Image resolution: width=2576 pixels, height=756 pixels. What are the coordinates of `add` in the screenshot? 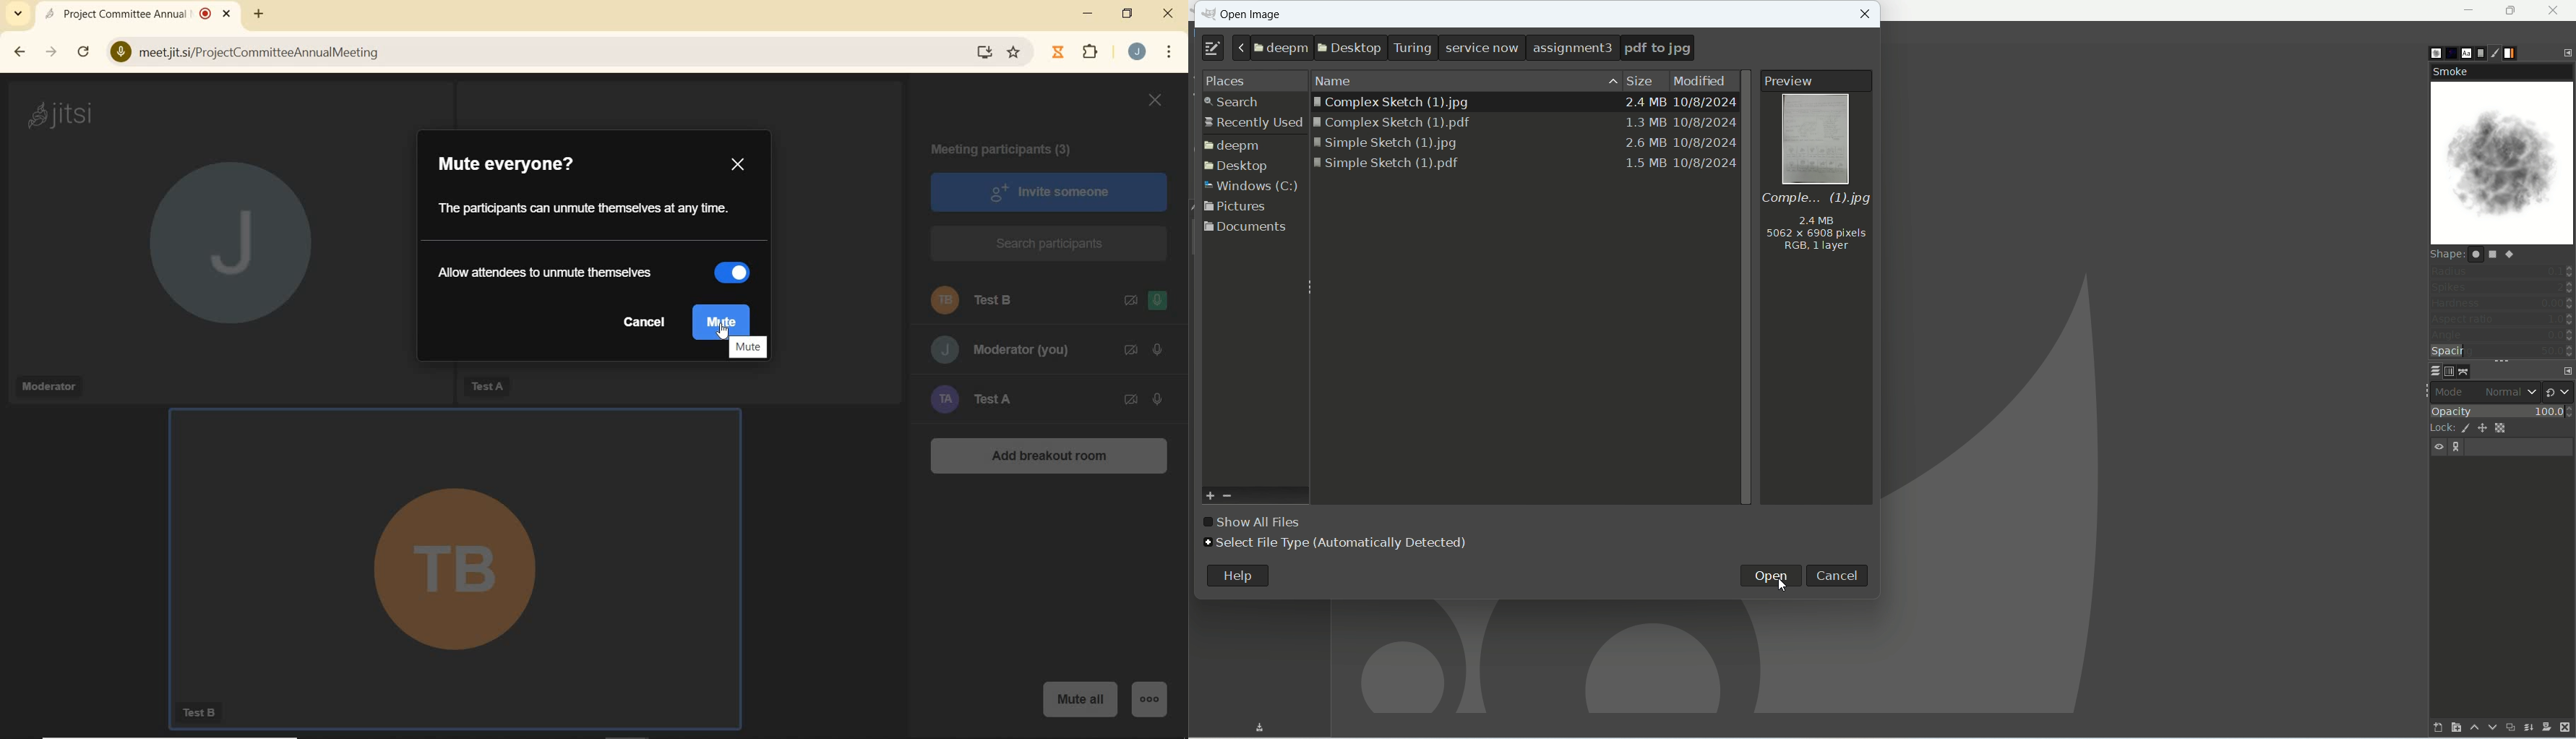 It's located at (1208, 494).